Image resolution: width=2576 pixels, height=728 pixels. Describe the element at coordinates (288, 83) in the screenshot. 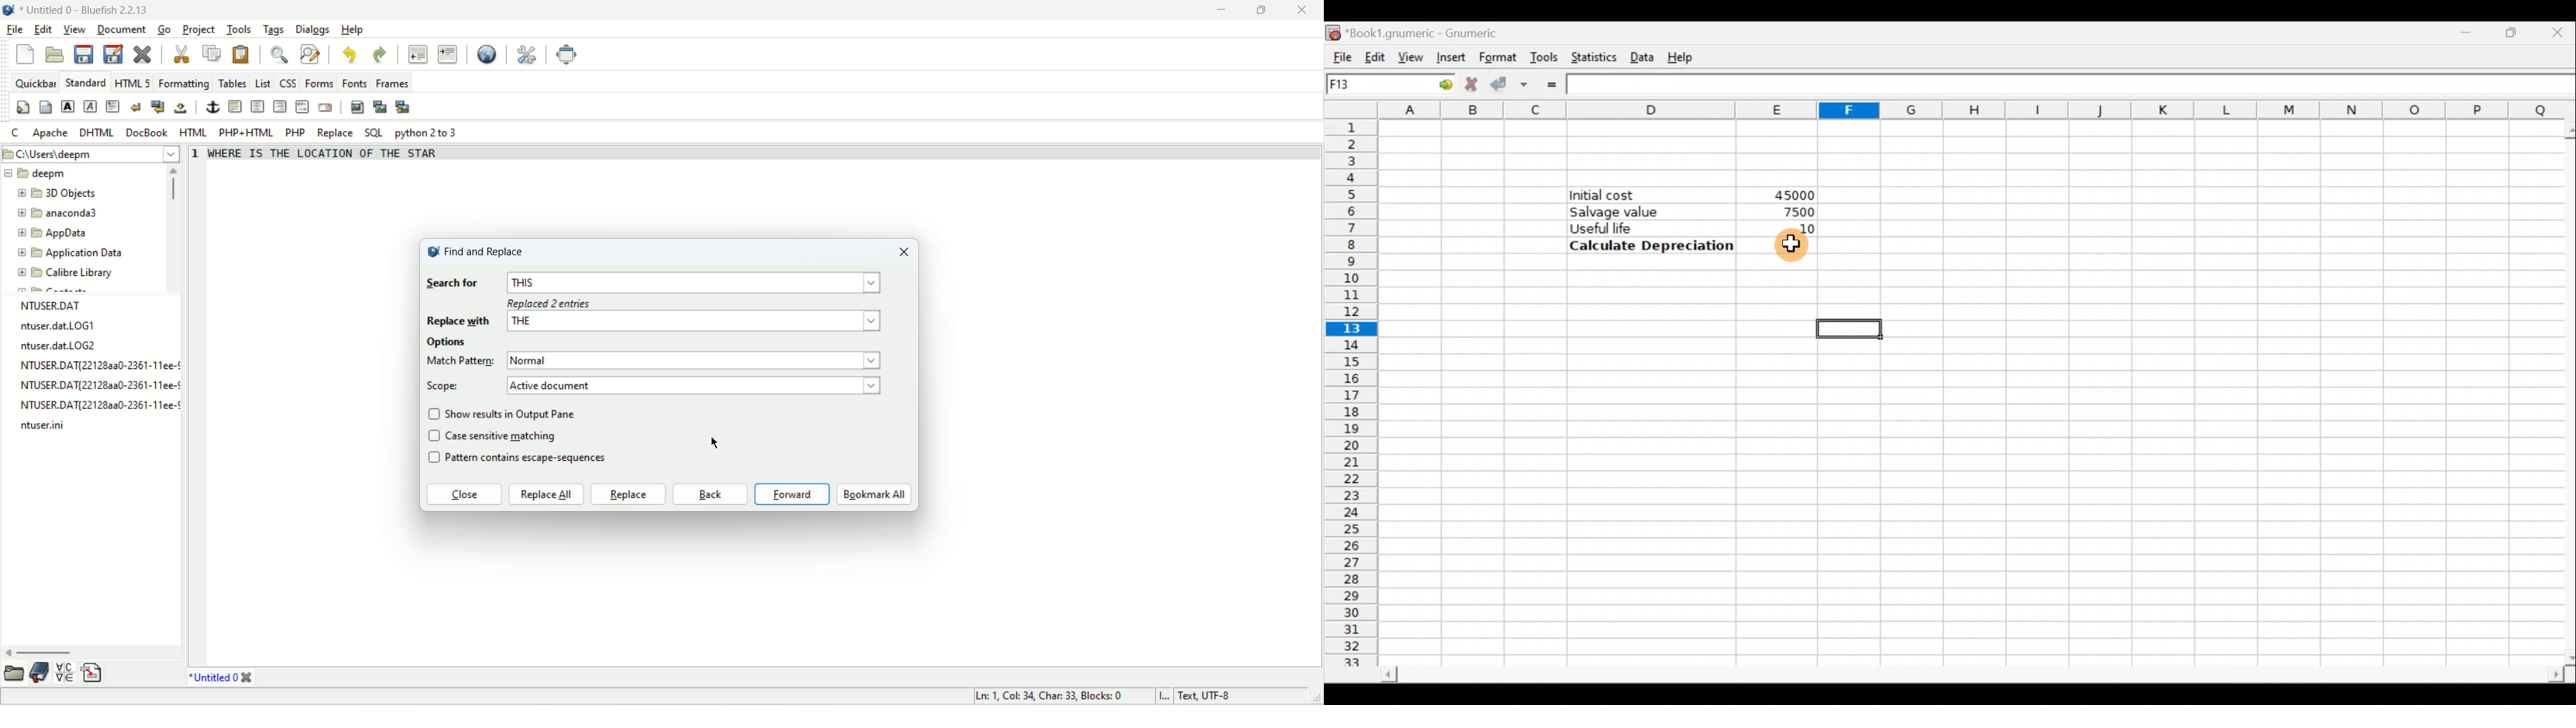

I see `css` at that location.